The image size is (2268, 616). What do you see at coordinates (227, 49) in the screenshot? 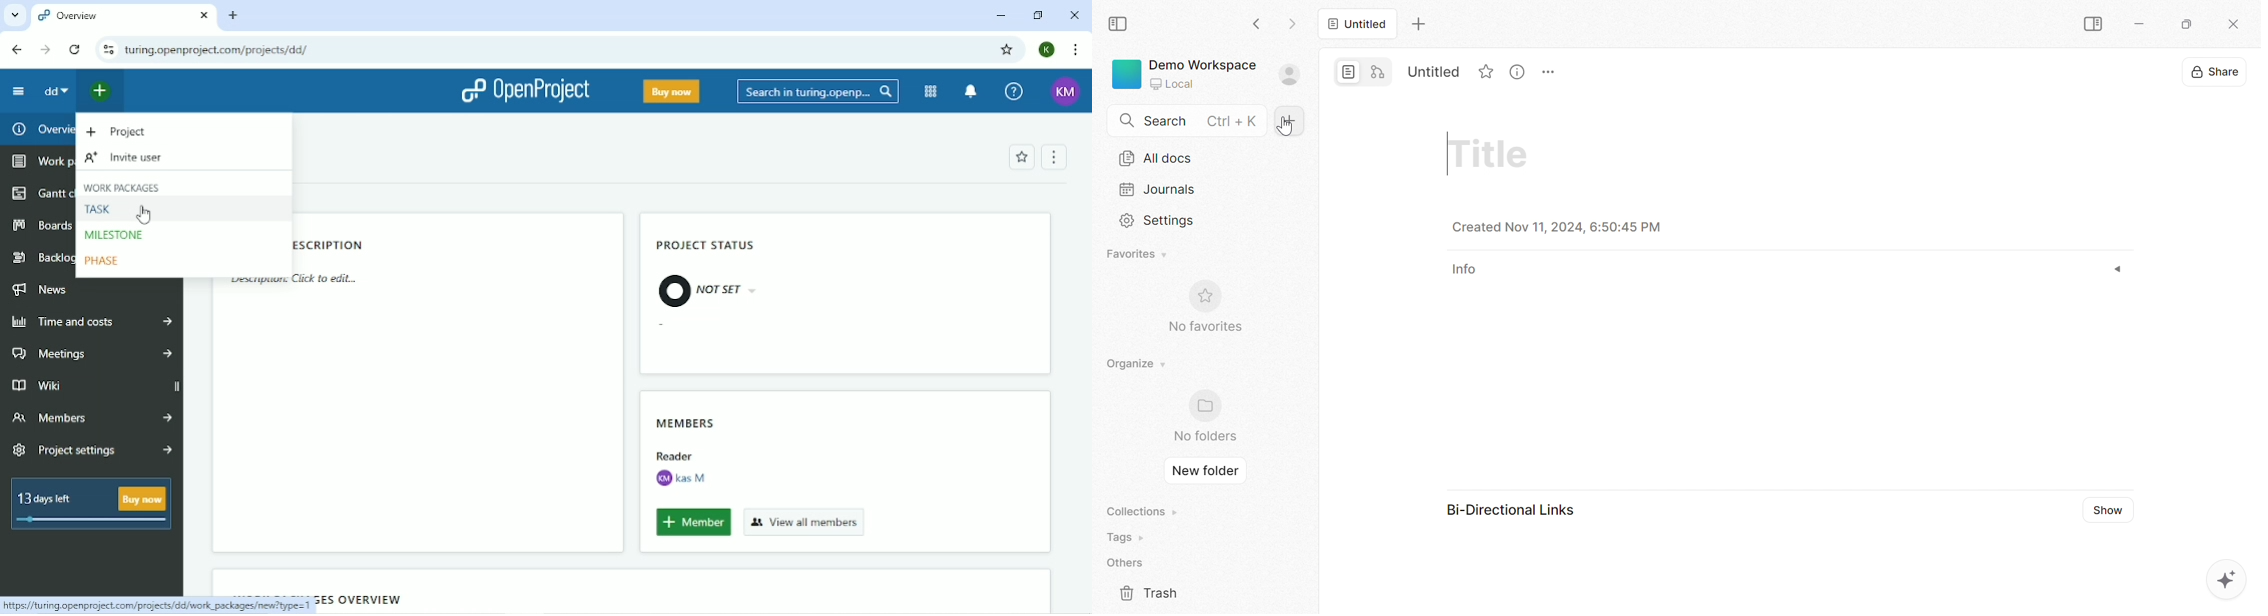
I see `turing.openproject.com/projects/dd/` at bounding box center [227, 49].